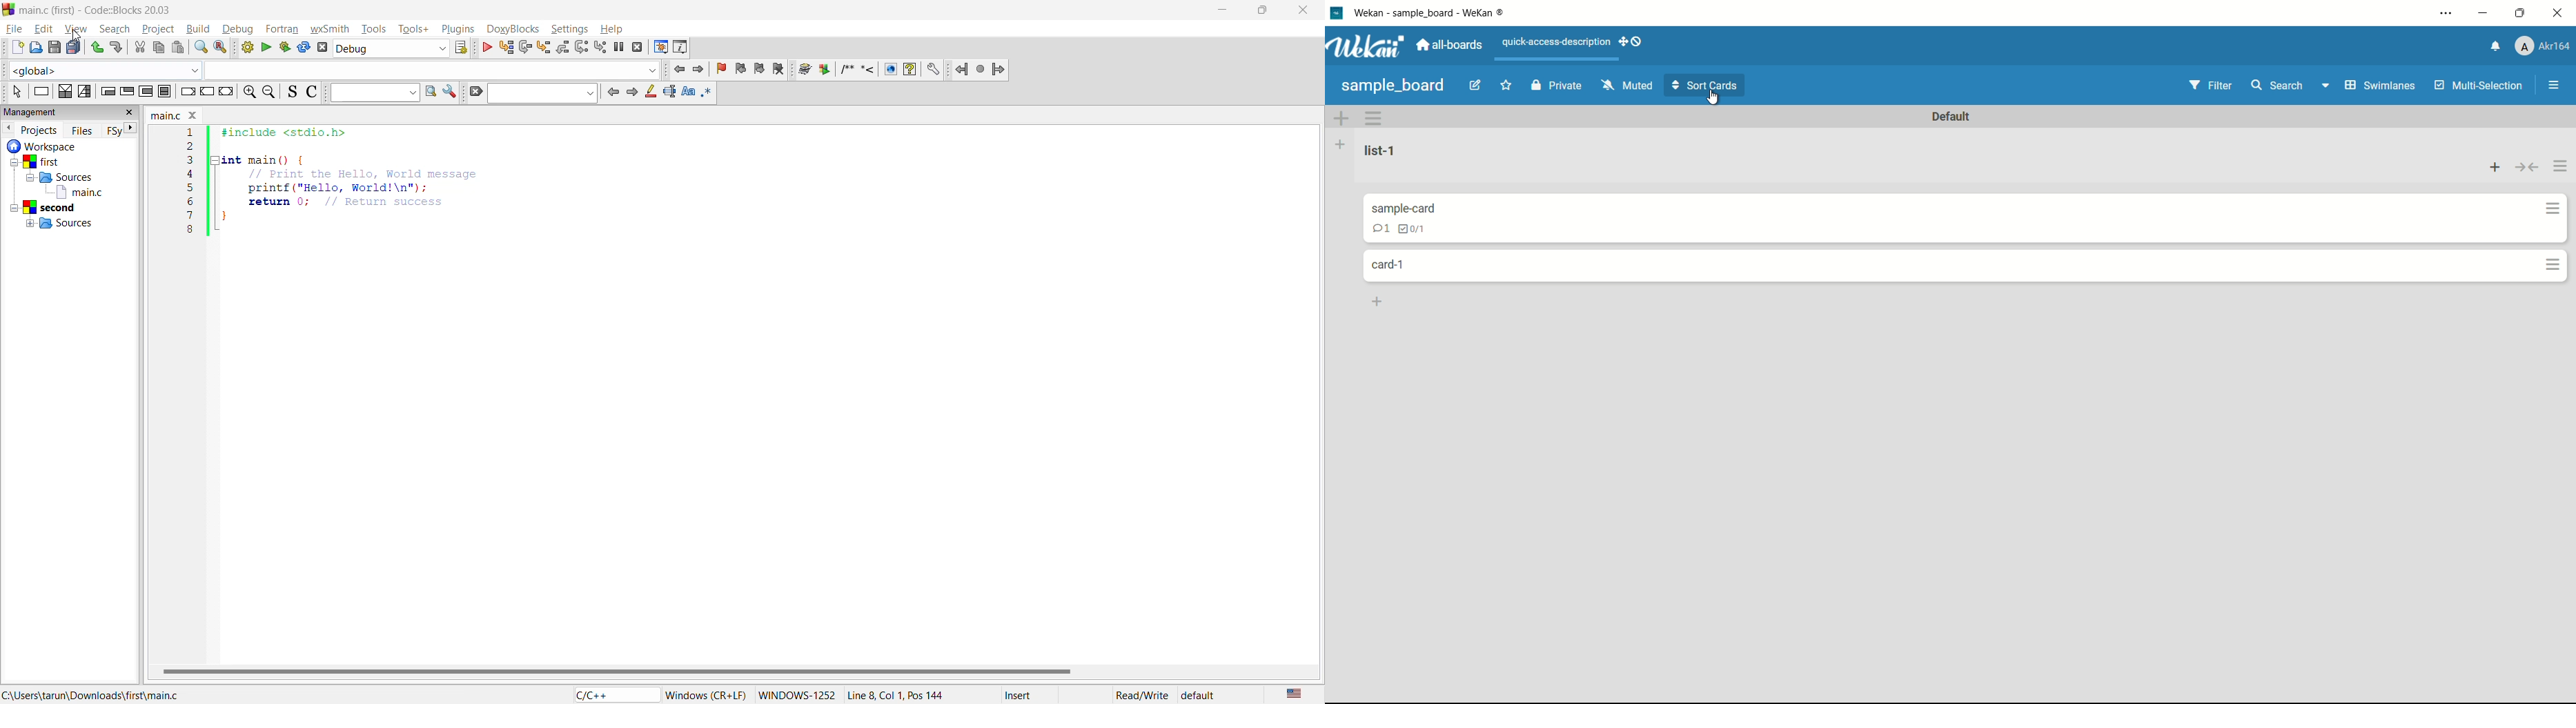  Describe the element at coordinates (174, 116) in the screenshot. I see `file name` at that location.